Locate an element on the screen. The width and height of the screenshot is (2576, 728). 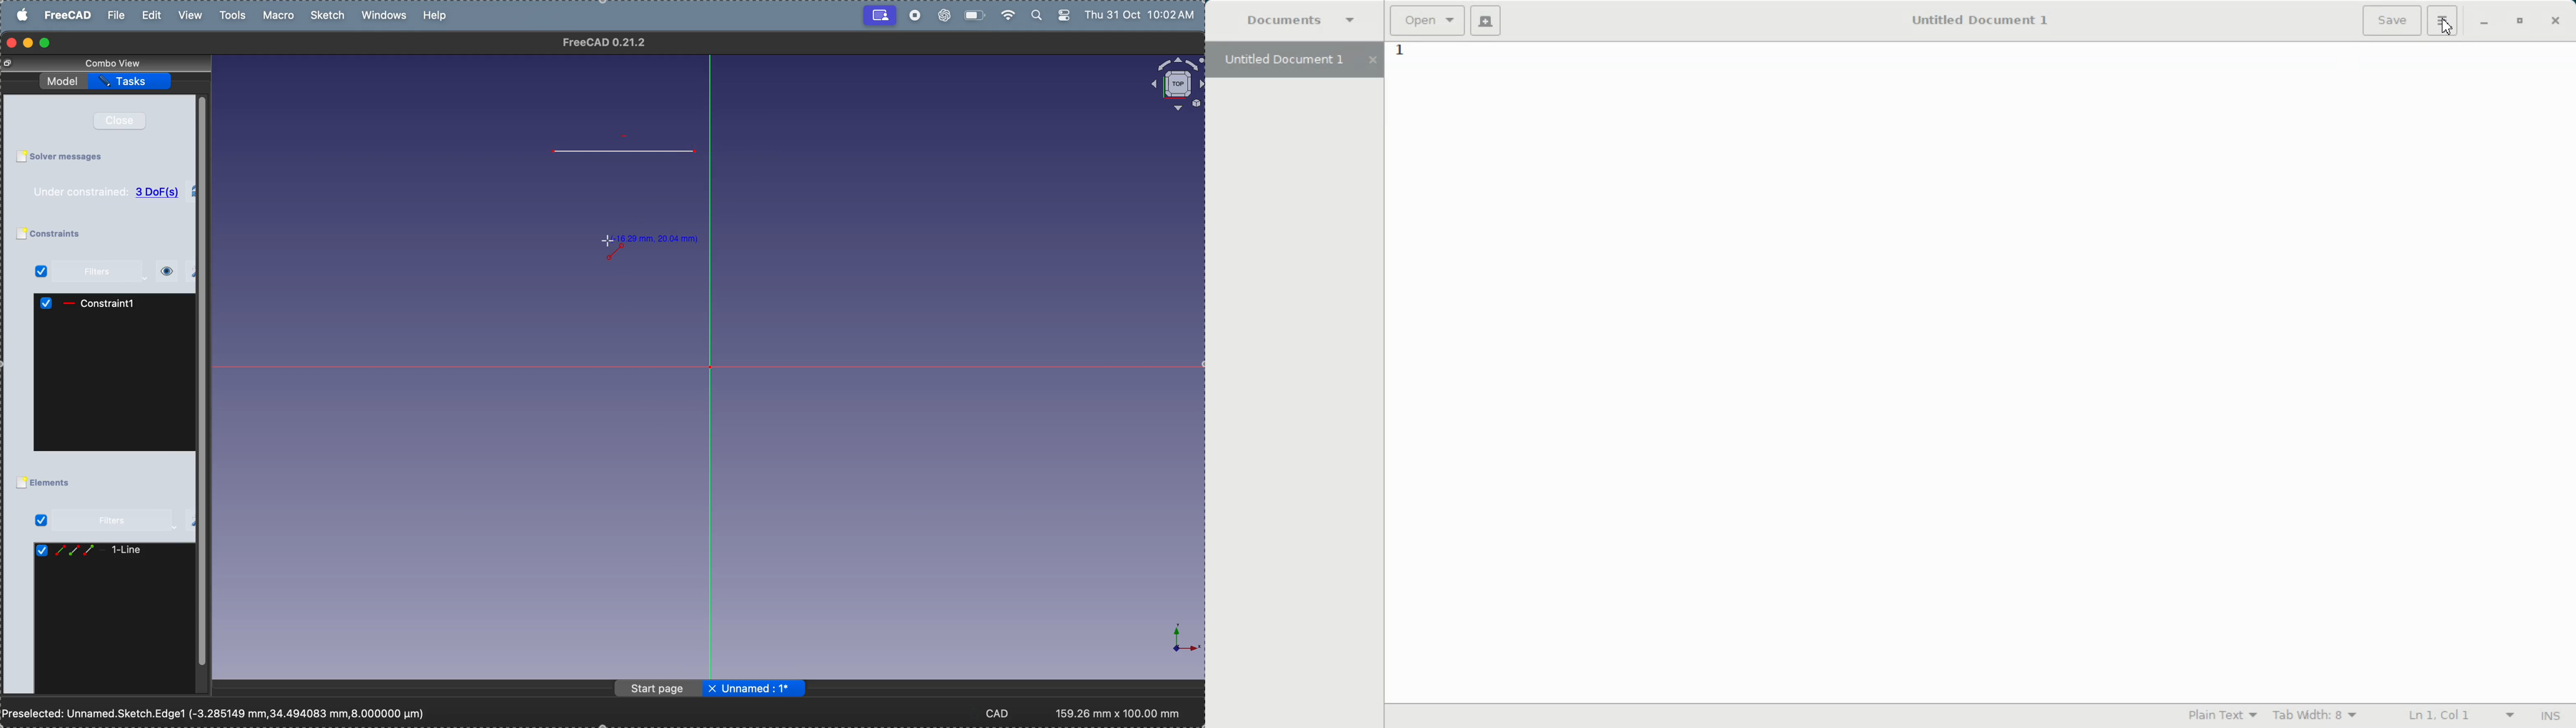
apple widgets is located at coordinates (1053, 15).